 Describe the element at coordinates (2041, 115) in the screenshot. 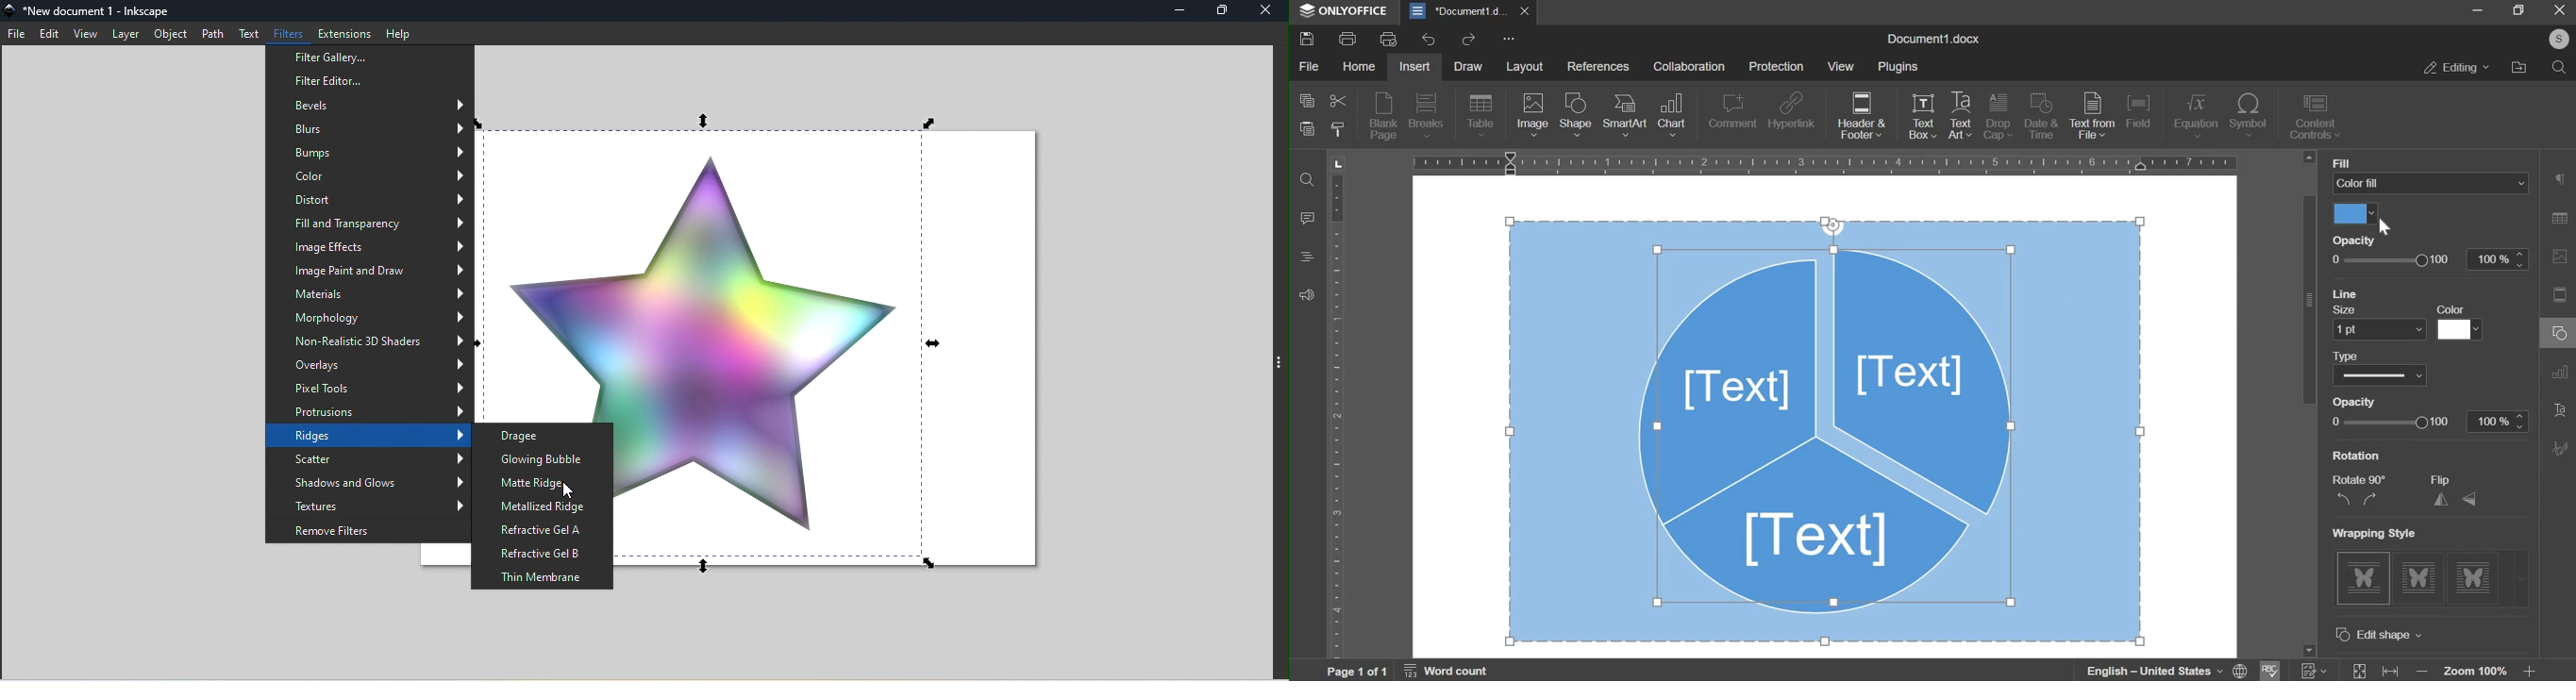

I see `date & time` at that location.